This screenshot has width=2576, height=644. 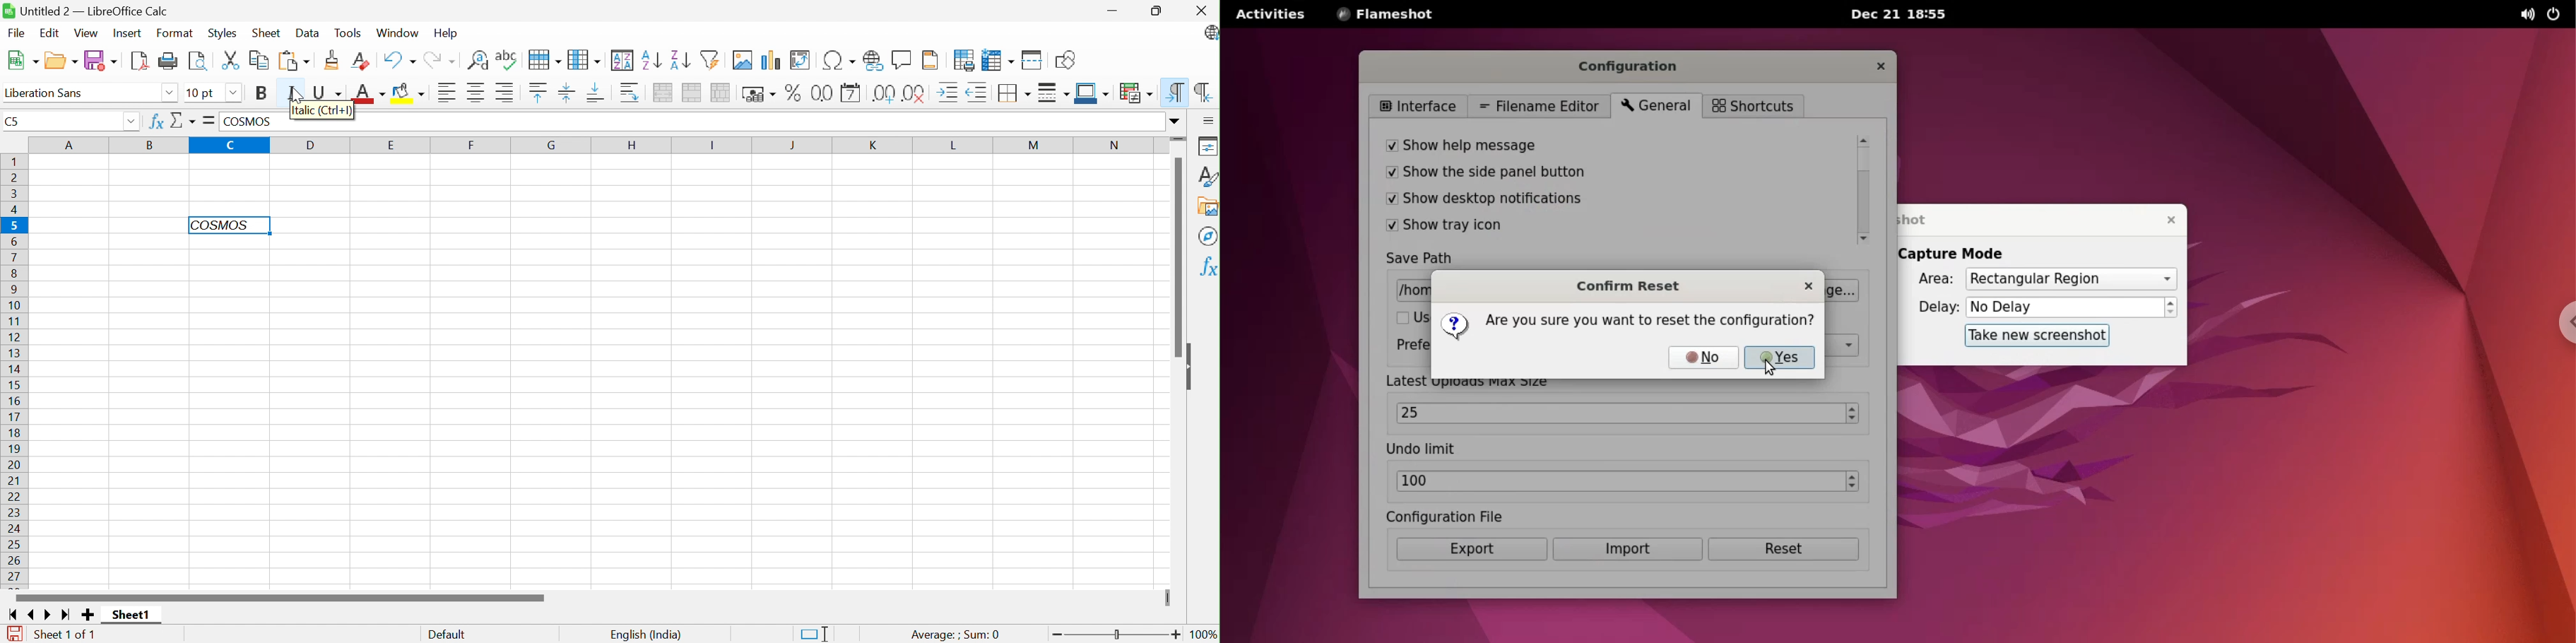 I want to click on Drop down, so click(x=235, y=94).